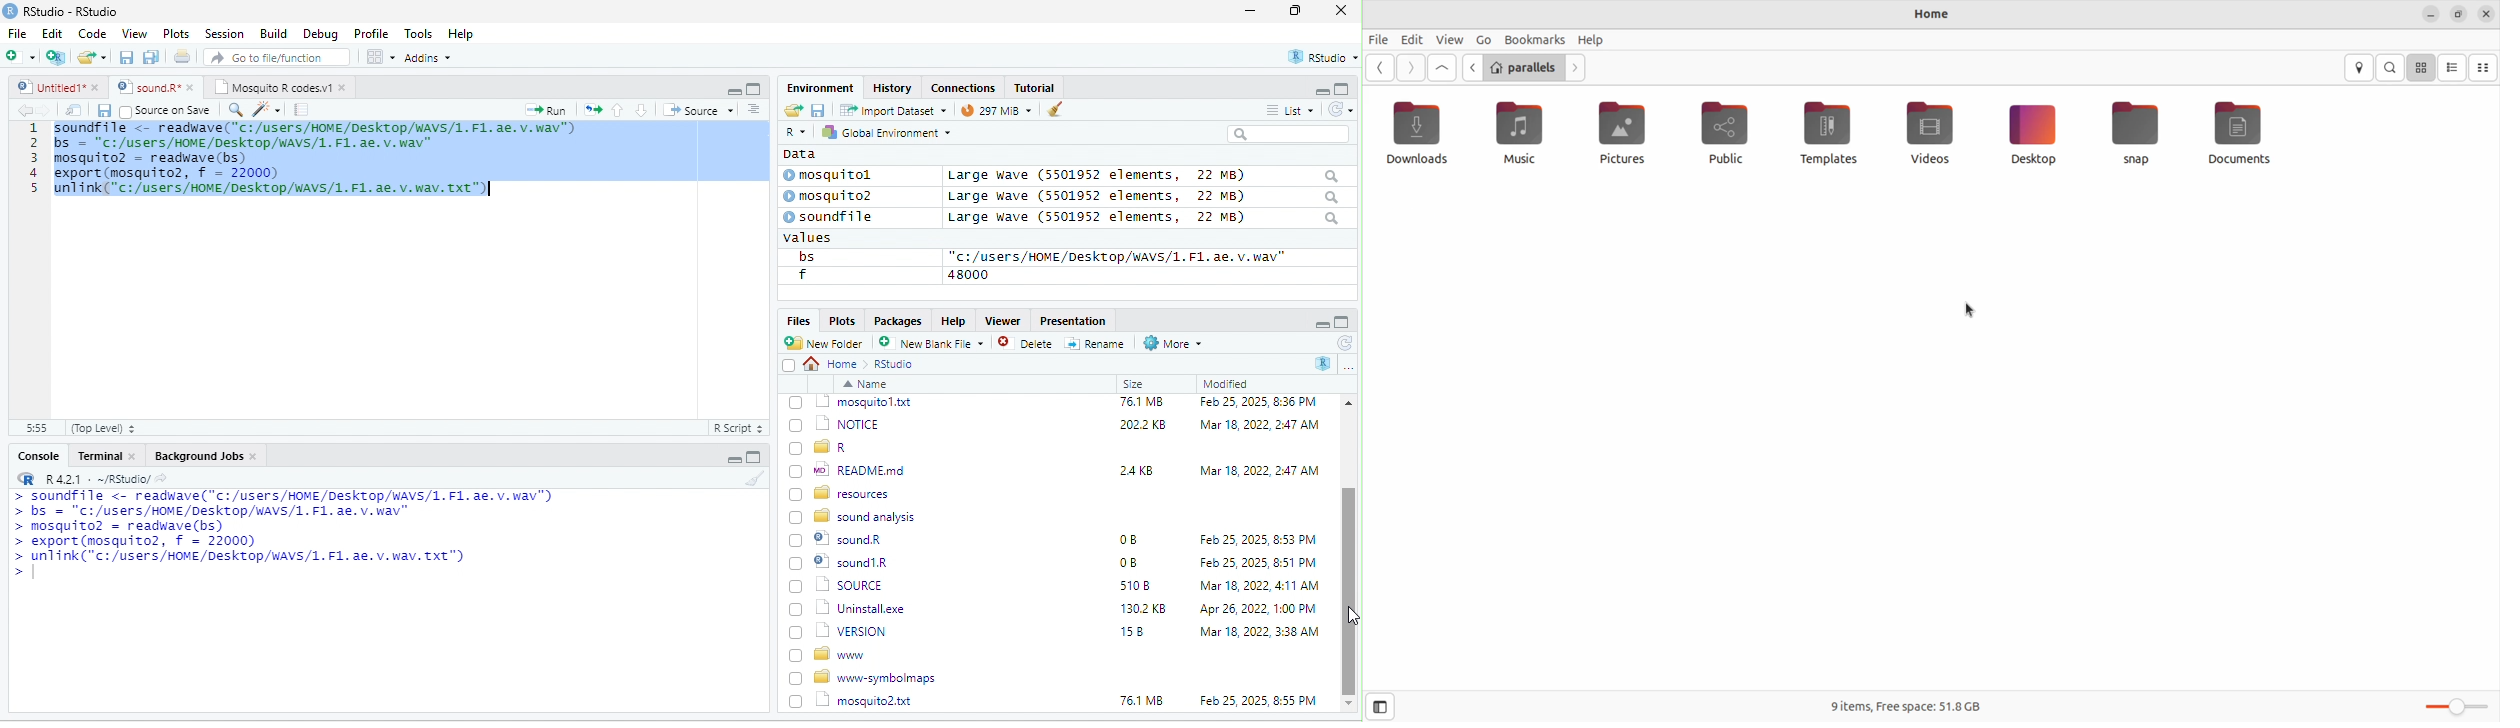  Describe the element at coordinates (1121, 426) in the screenshot. I see `0B` at that location.